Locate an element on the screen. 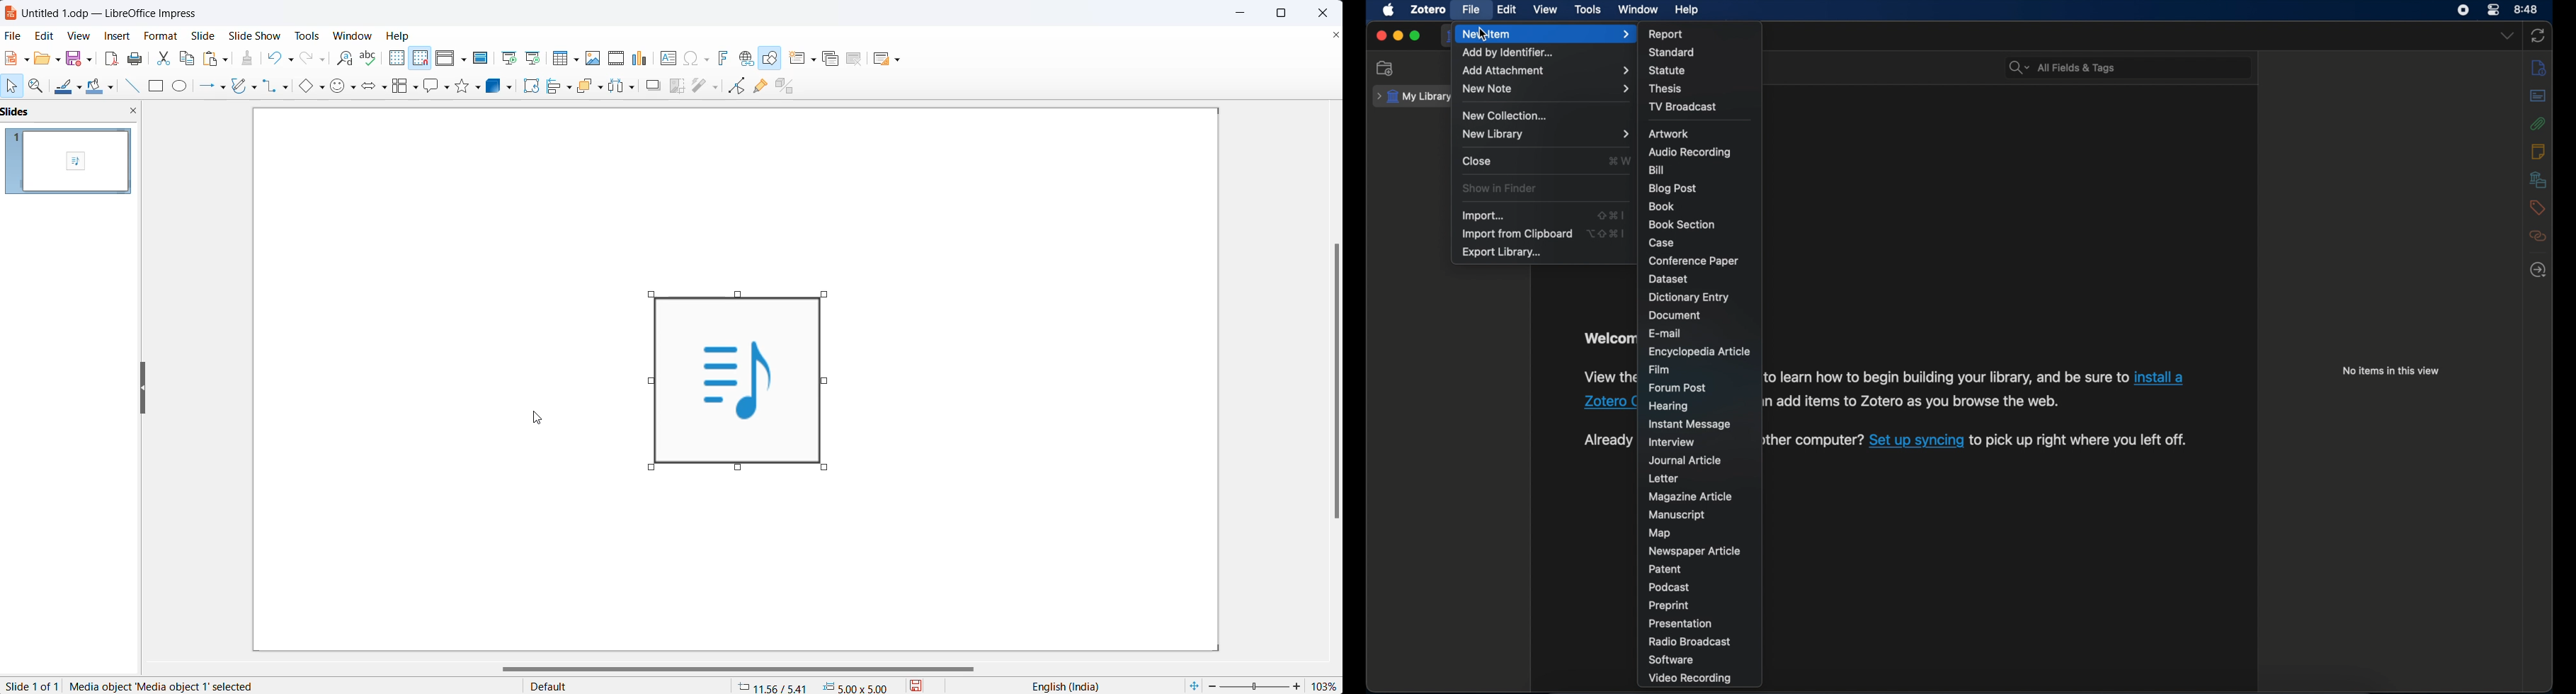 Image resolution: width=2576 pixels, height=700 pixels. zotero is located at coordinates (1427, 9).